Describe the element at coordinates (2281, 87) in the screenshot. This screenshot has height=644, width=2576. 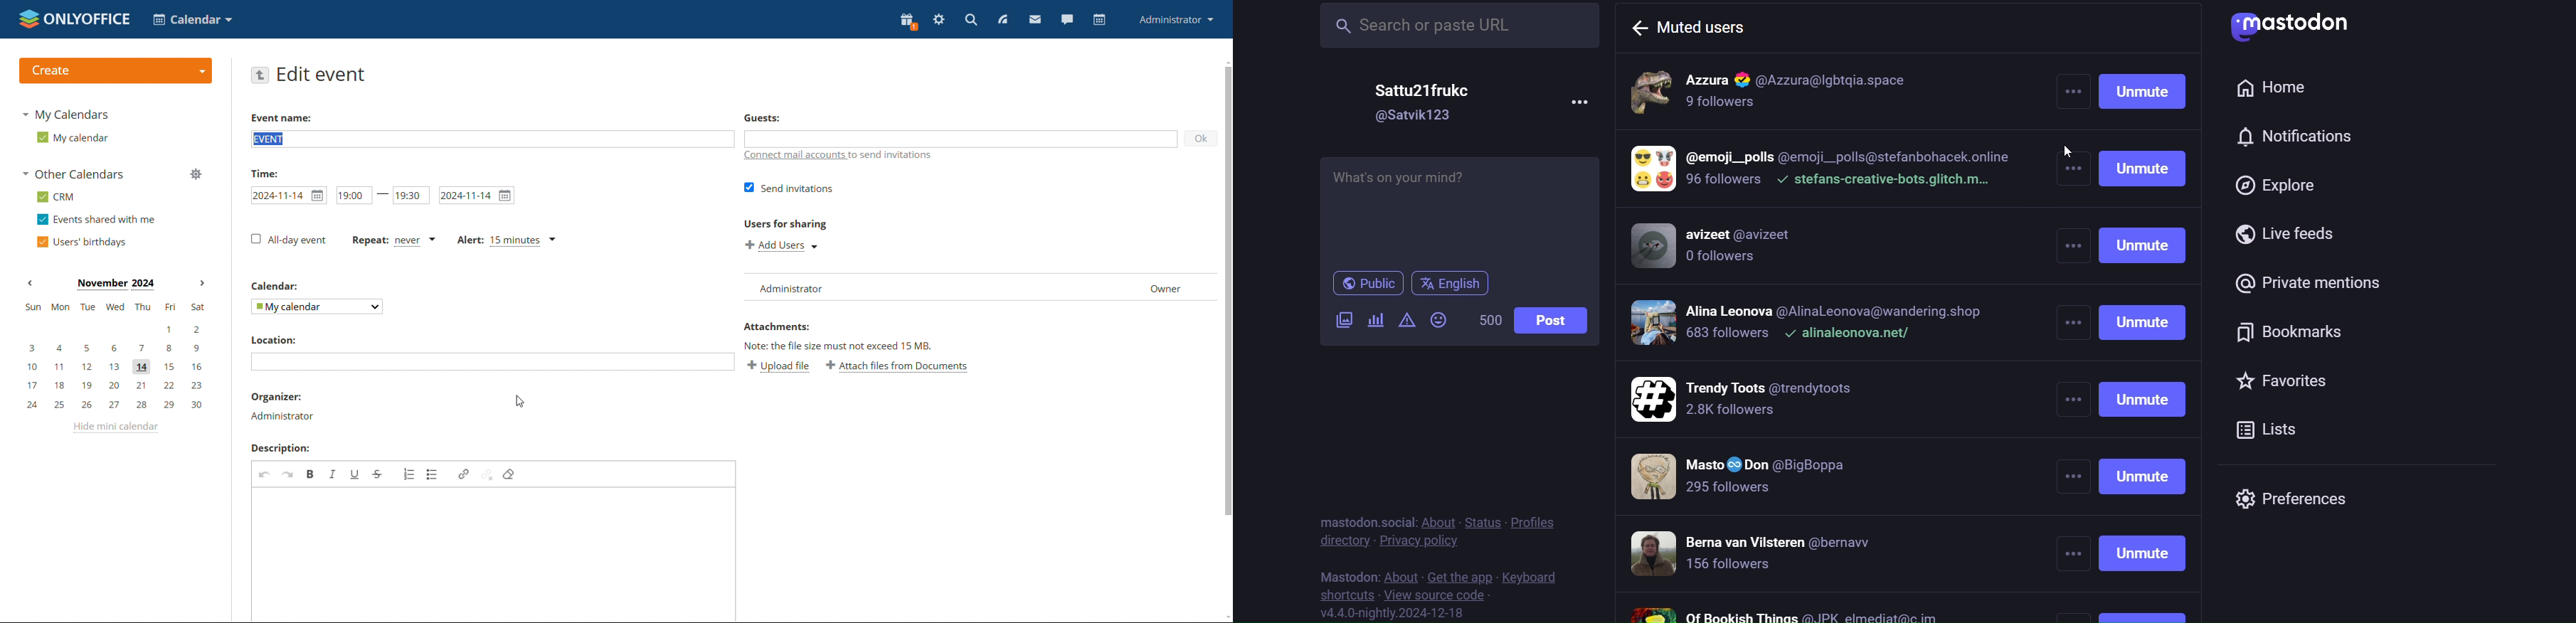
I see `home` at that location.